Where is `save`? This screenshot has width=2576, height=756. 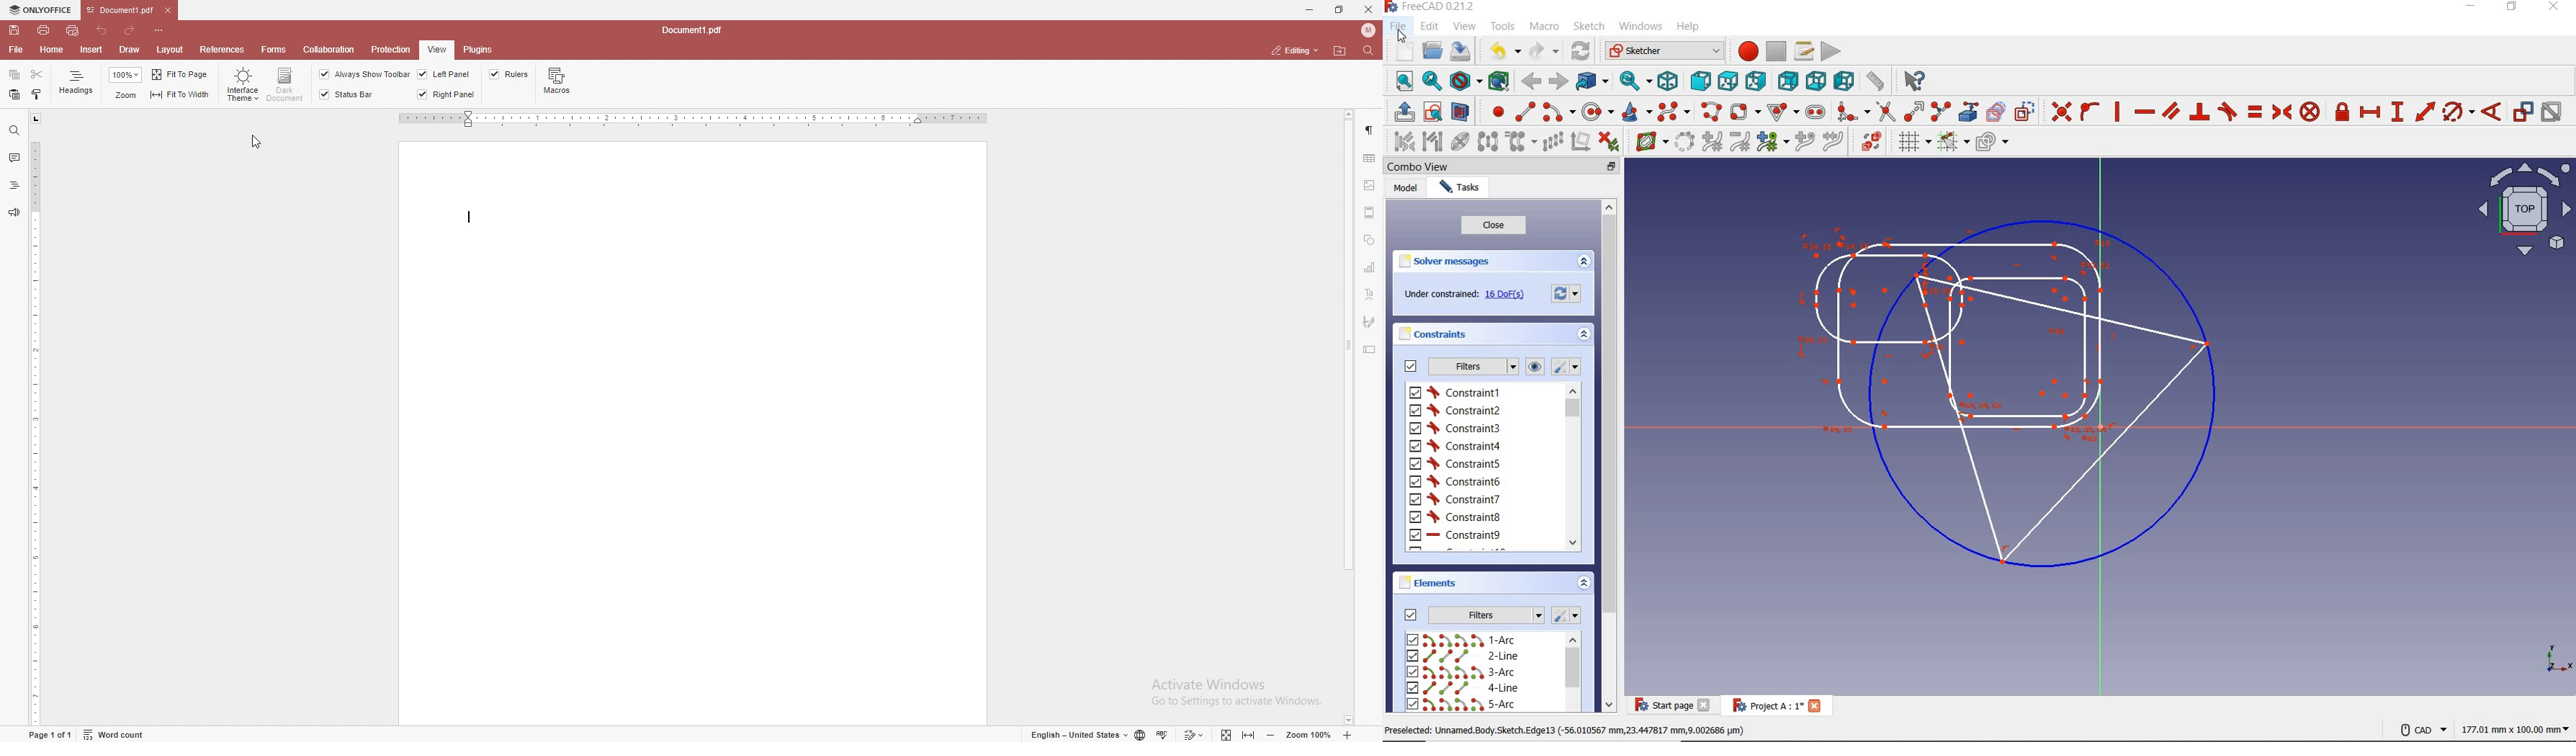
save is located at coordinates (1460, 51).